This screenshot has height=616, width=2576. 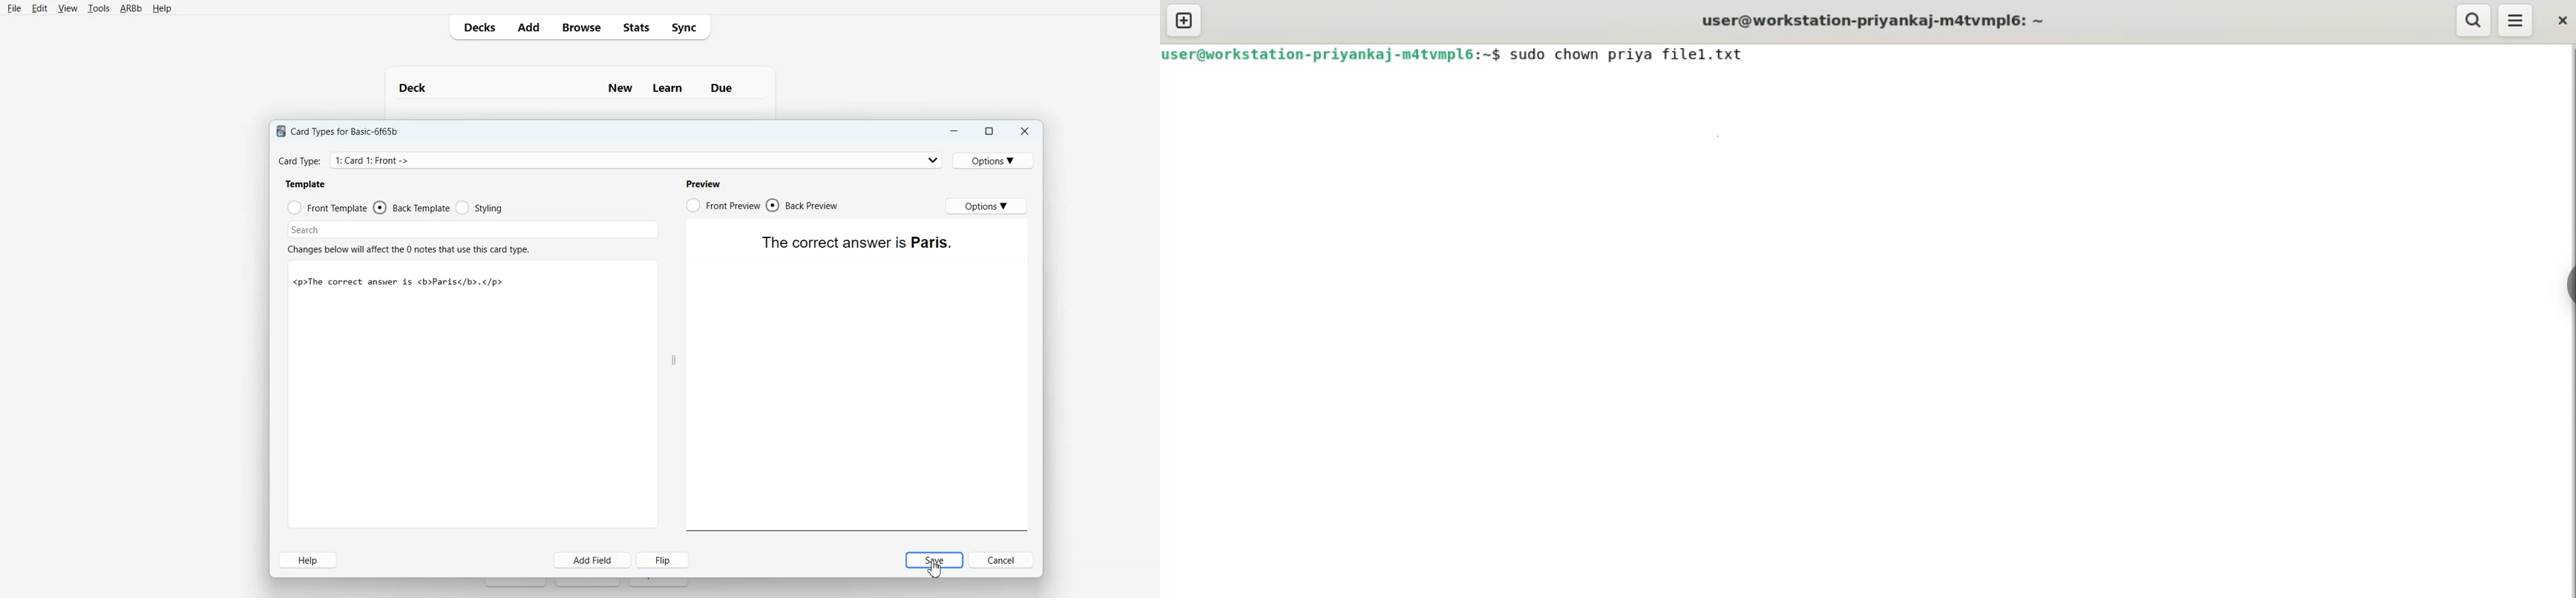 What do you see at coordinates (856, 241) in the screenshot?
I see `Text` at bounding box center [856, 241].